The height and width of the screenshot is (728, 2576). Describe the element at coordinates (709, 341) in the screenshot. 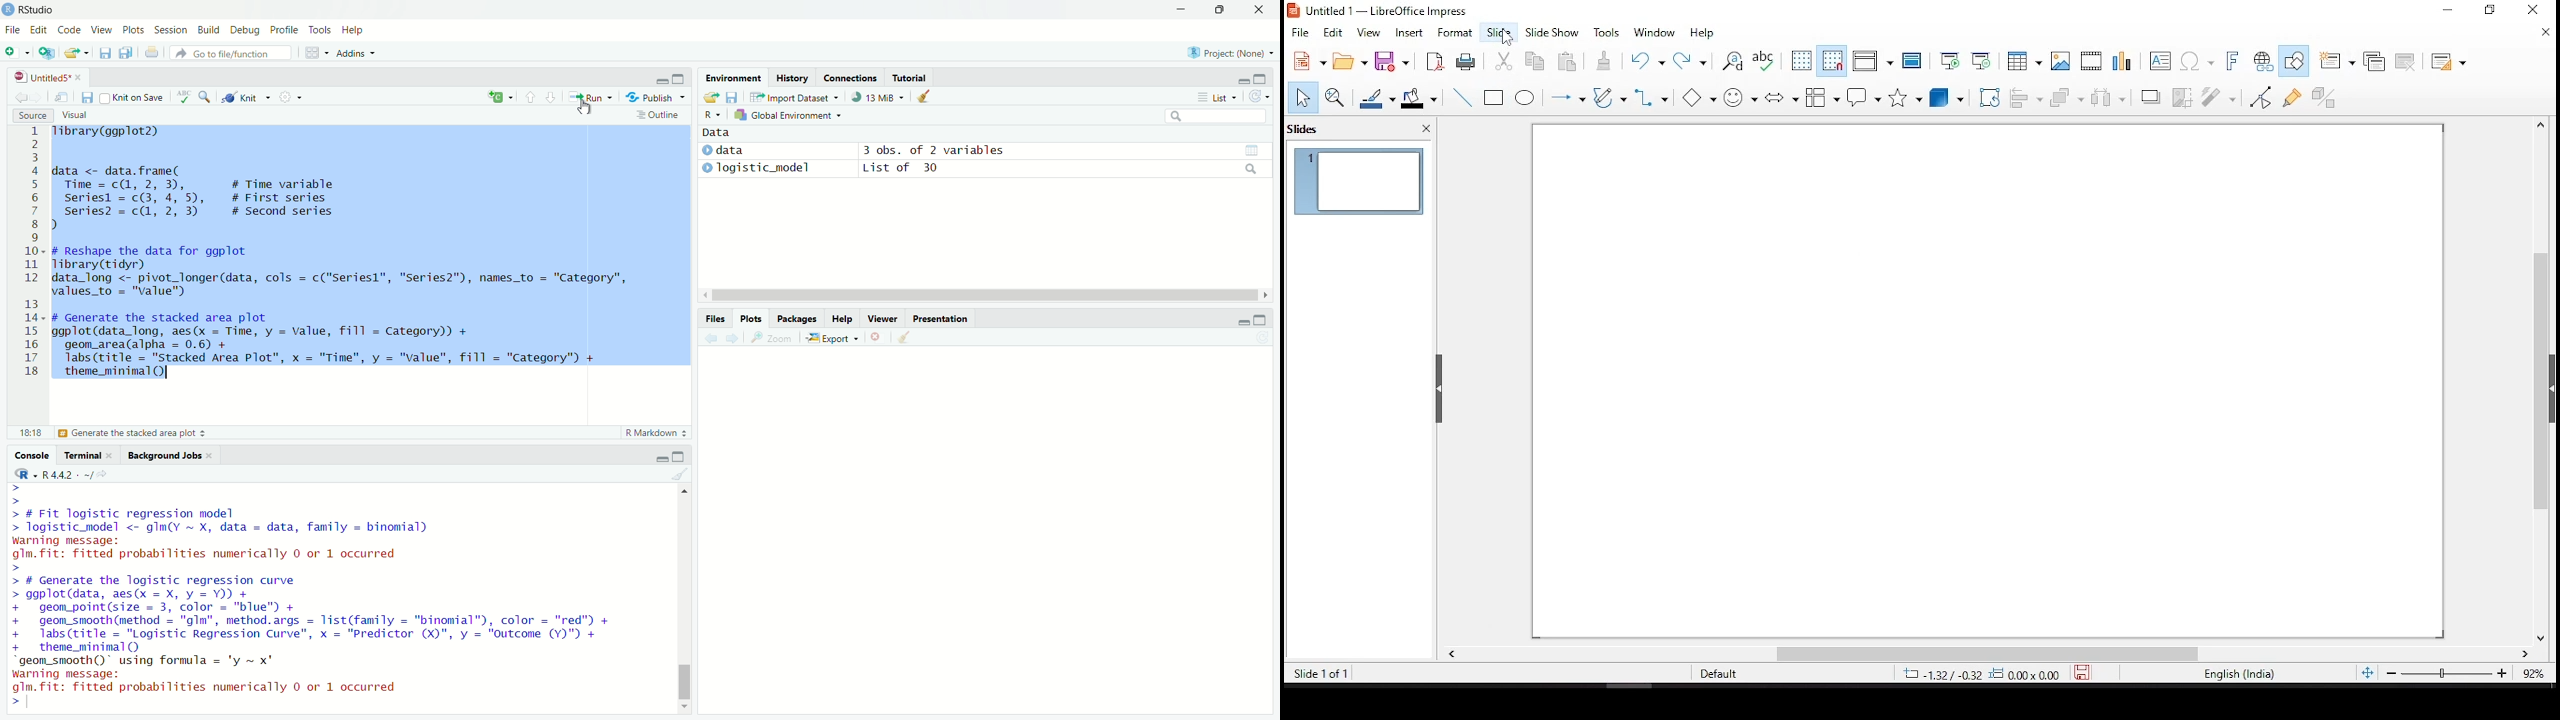

I see `back` at that location.